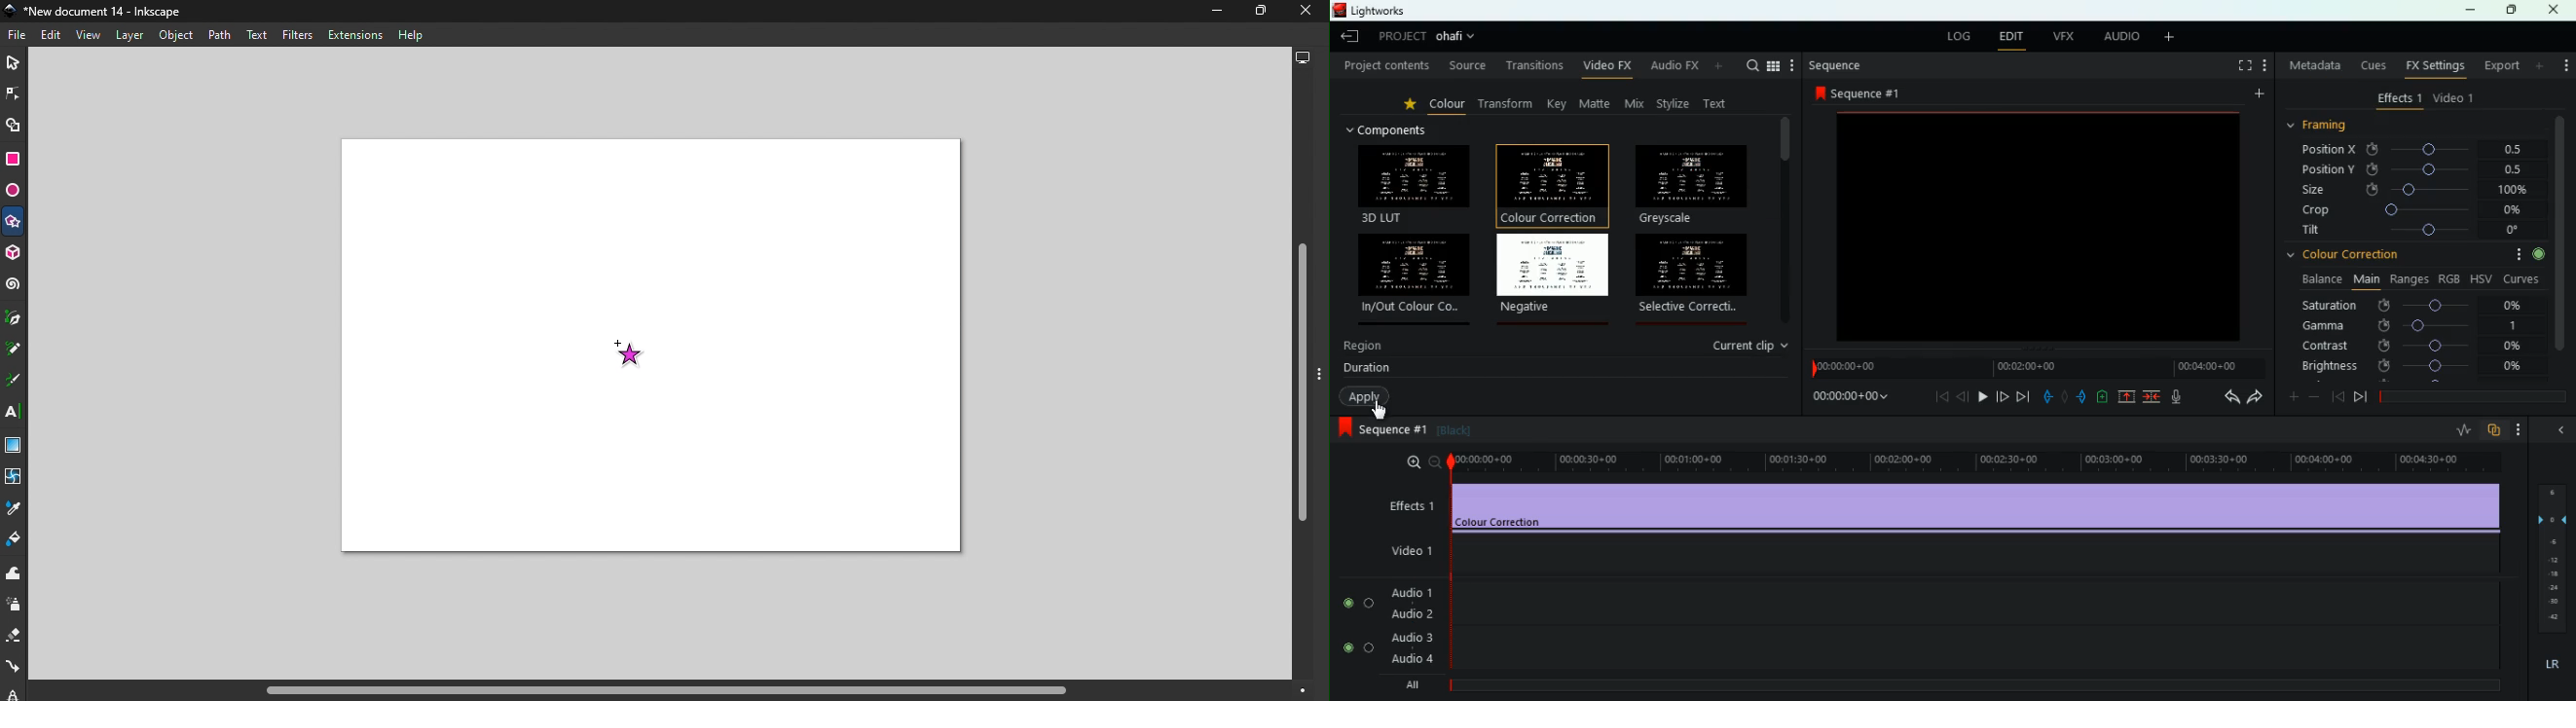 This screenshot has width=2576, height=728. Describe the element at coordinates (2472, 396) in the screenshot. I see `timeframe` at that location.